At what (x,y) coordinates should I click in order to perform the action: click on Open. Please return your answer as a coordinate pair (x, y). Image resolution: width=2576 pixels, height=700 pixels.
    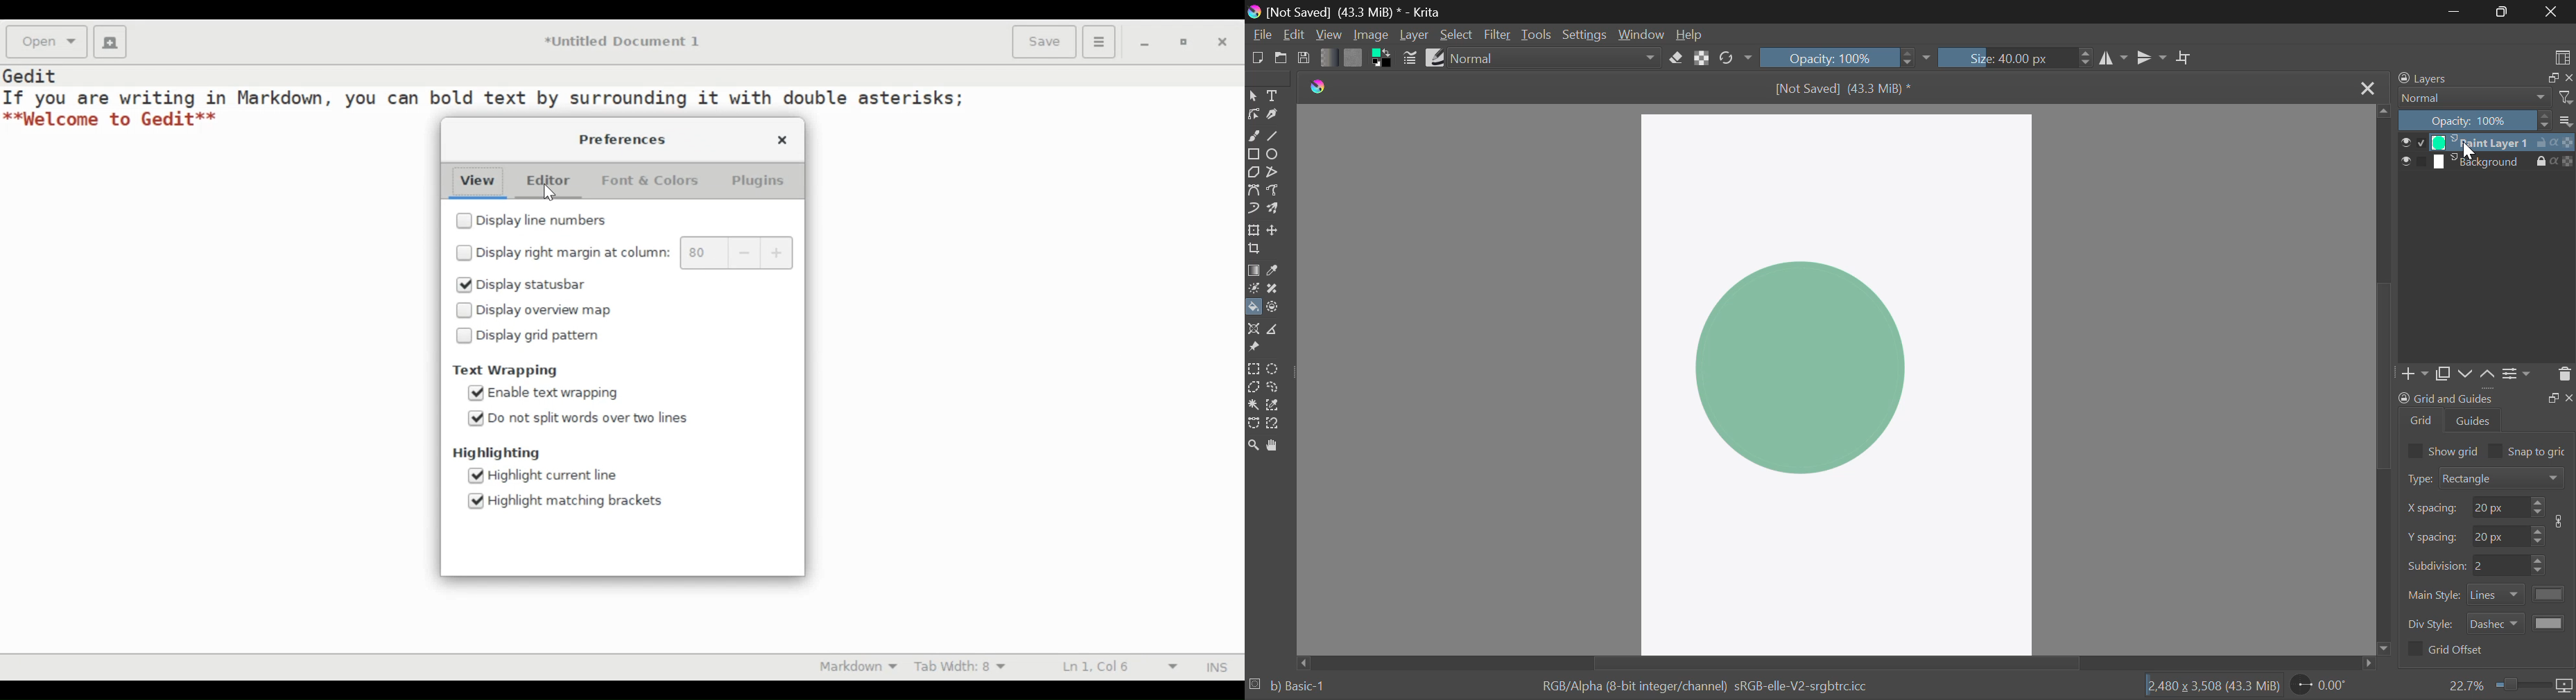
    Looking at the image, I should click on (1282, 57).